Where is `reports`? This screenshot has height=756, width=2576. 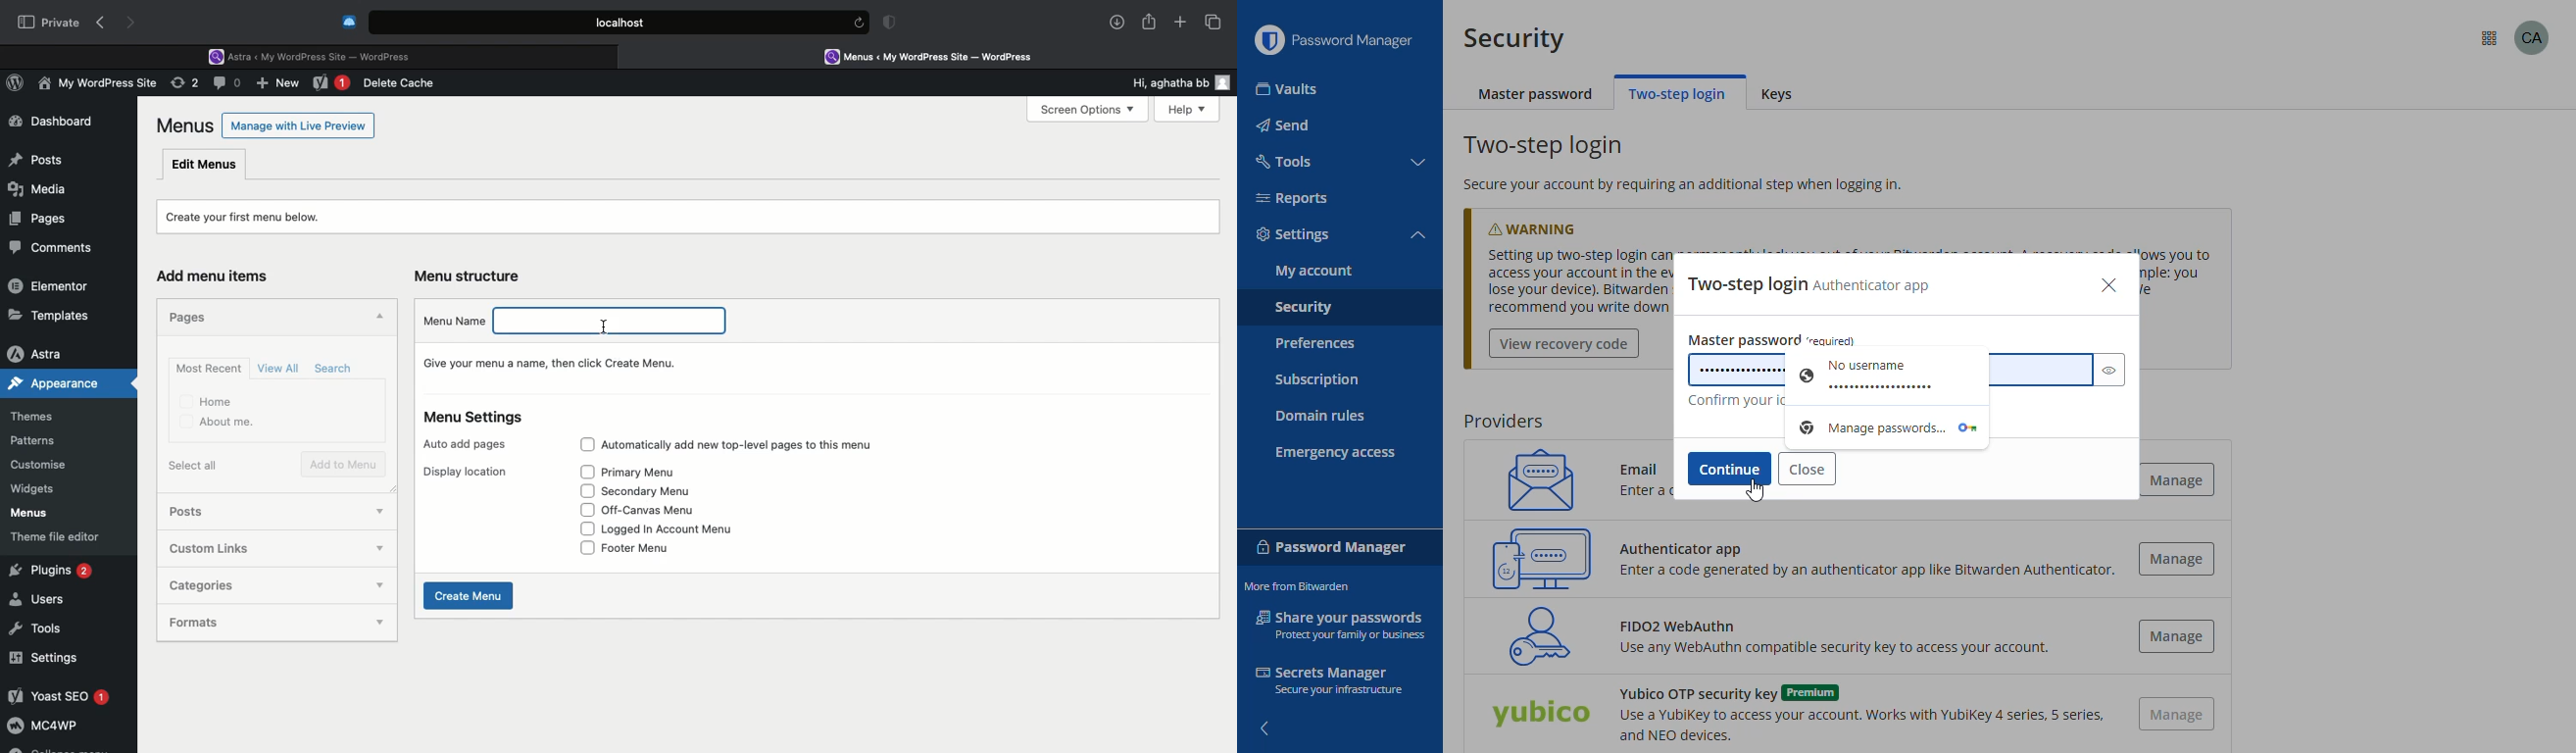
reports is located at coordinates (1292, 198).